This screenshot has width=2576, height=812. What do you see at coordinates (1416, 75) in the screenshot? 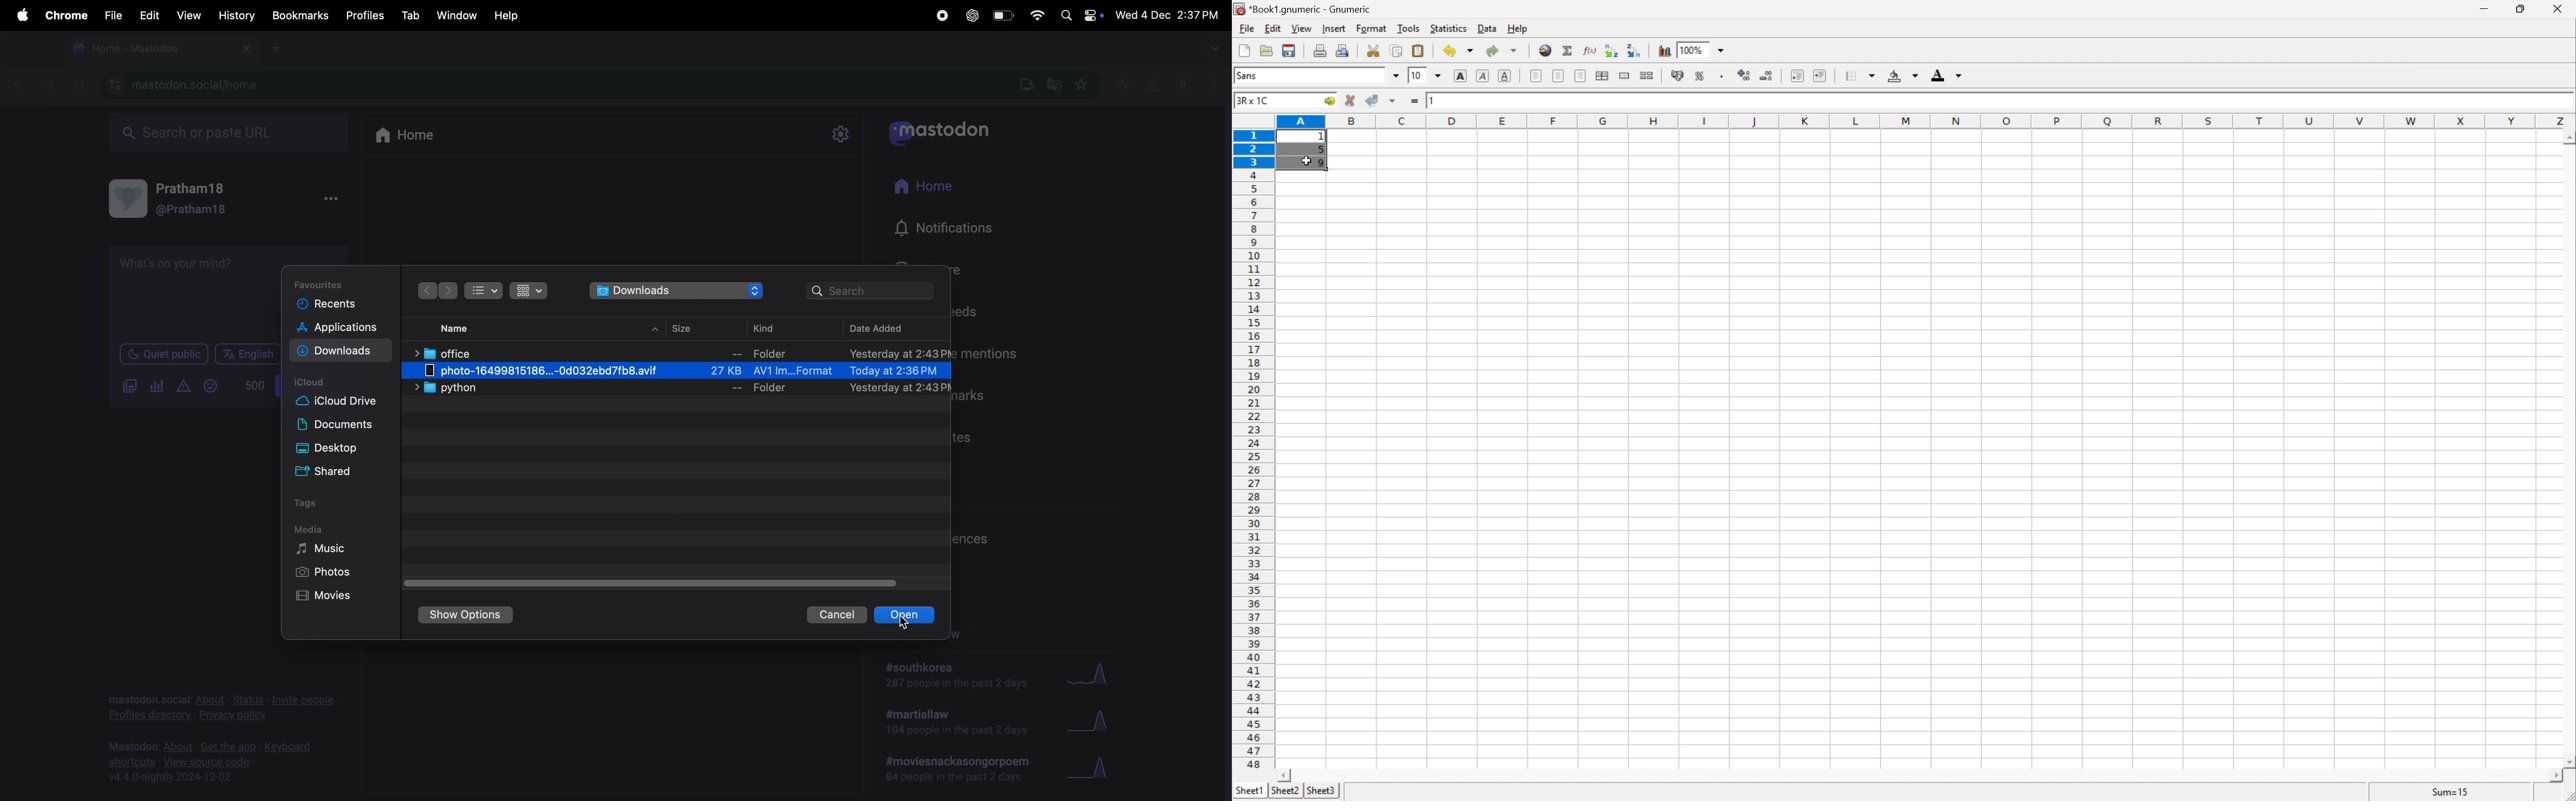
I see `10` at bounding box center [1416, 75].